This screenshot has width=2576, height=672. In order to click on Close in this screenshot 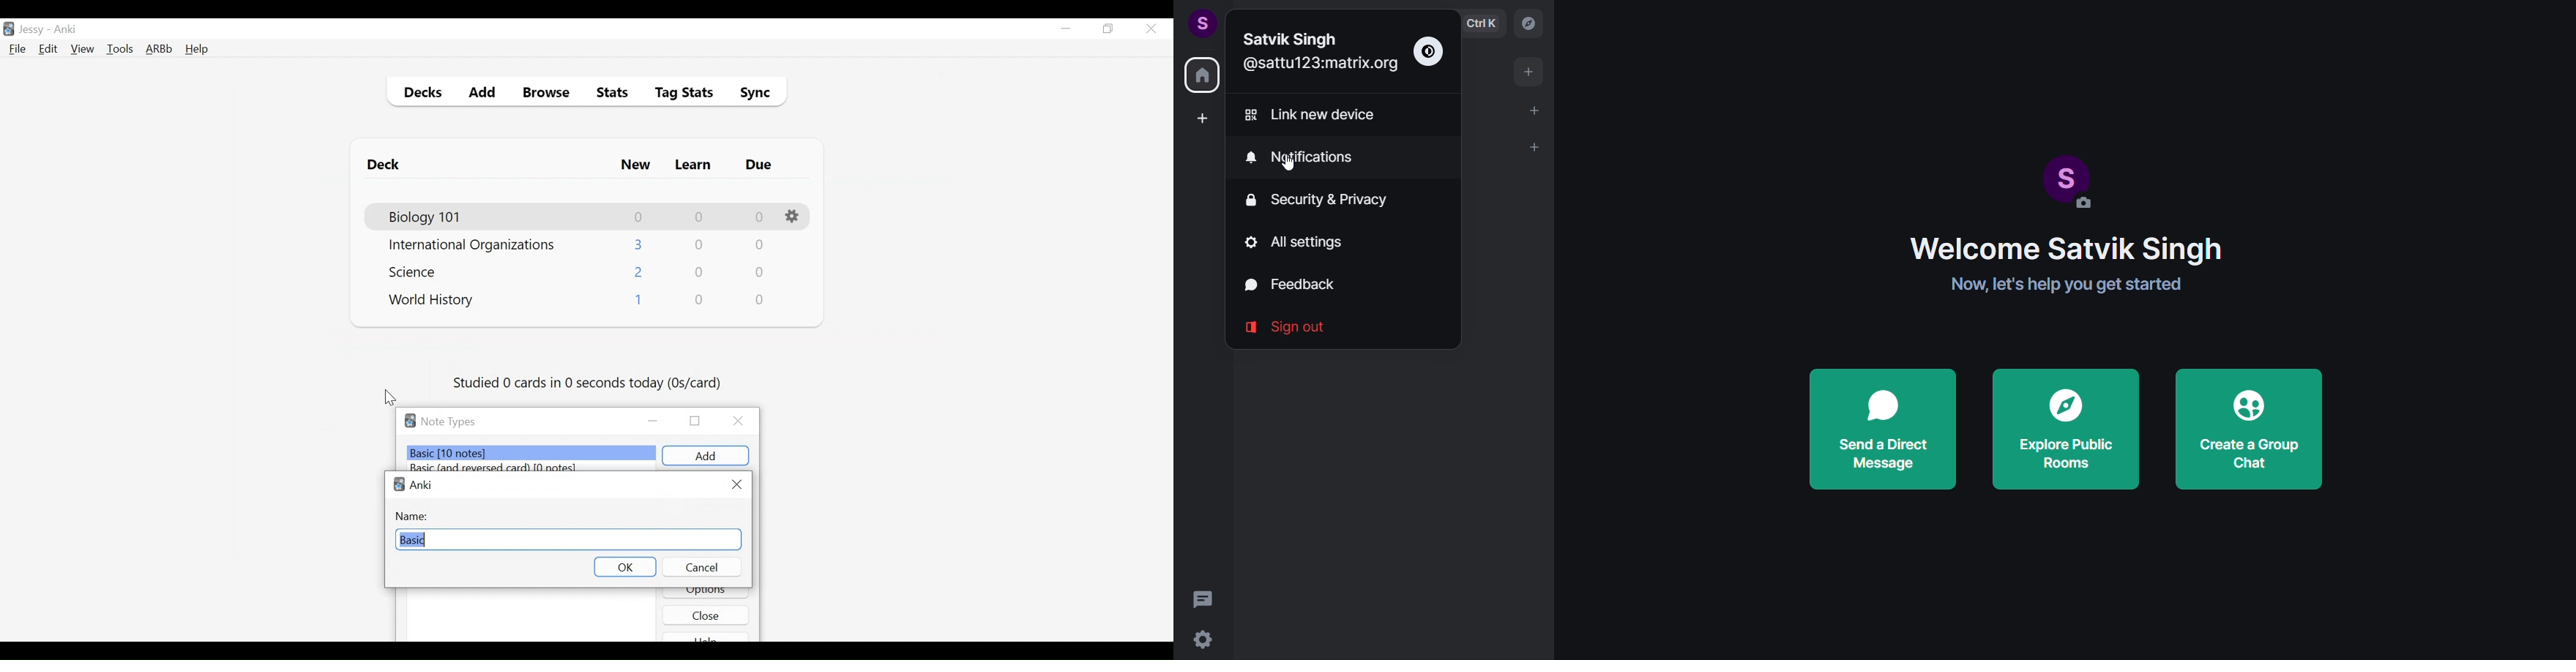, I will do `click(1151, 29)`.